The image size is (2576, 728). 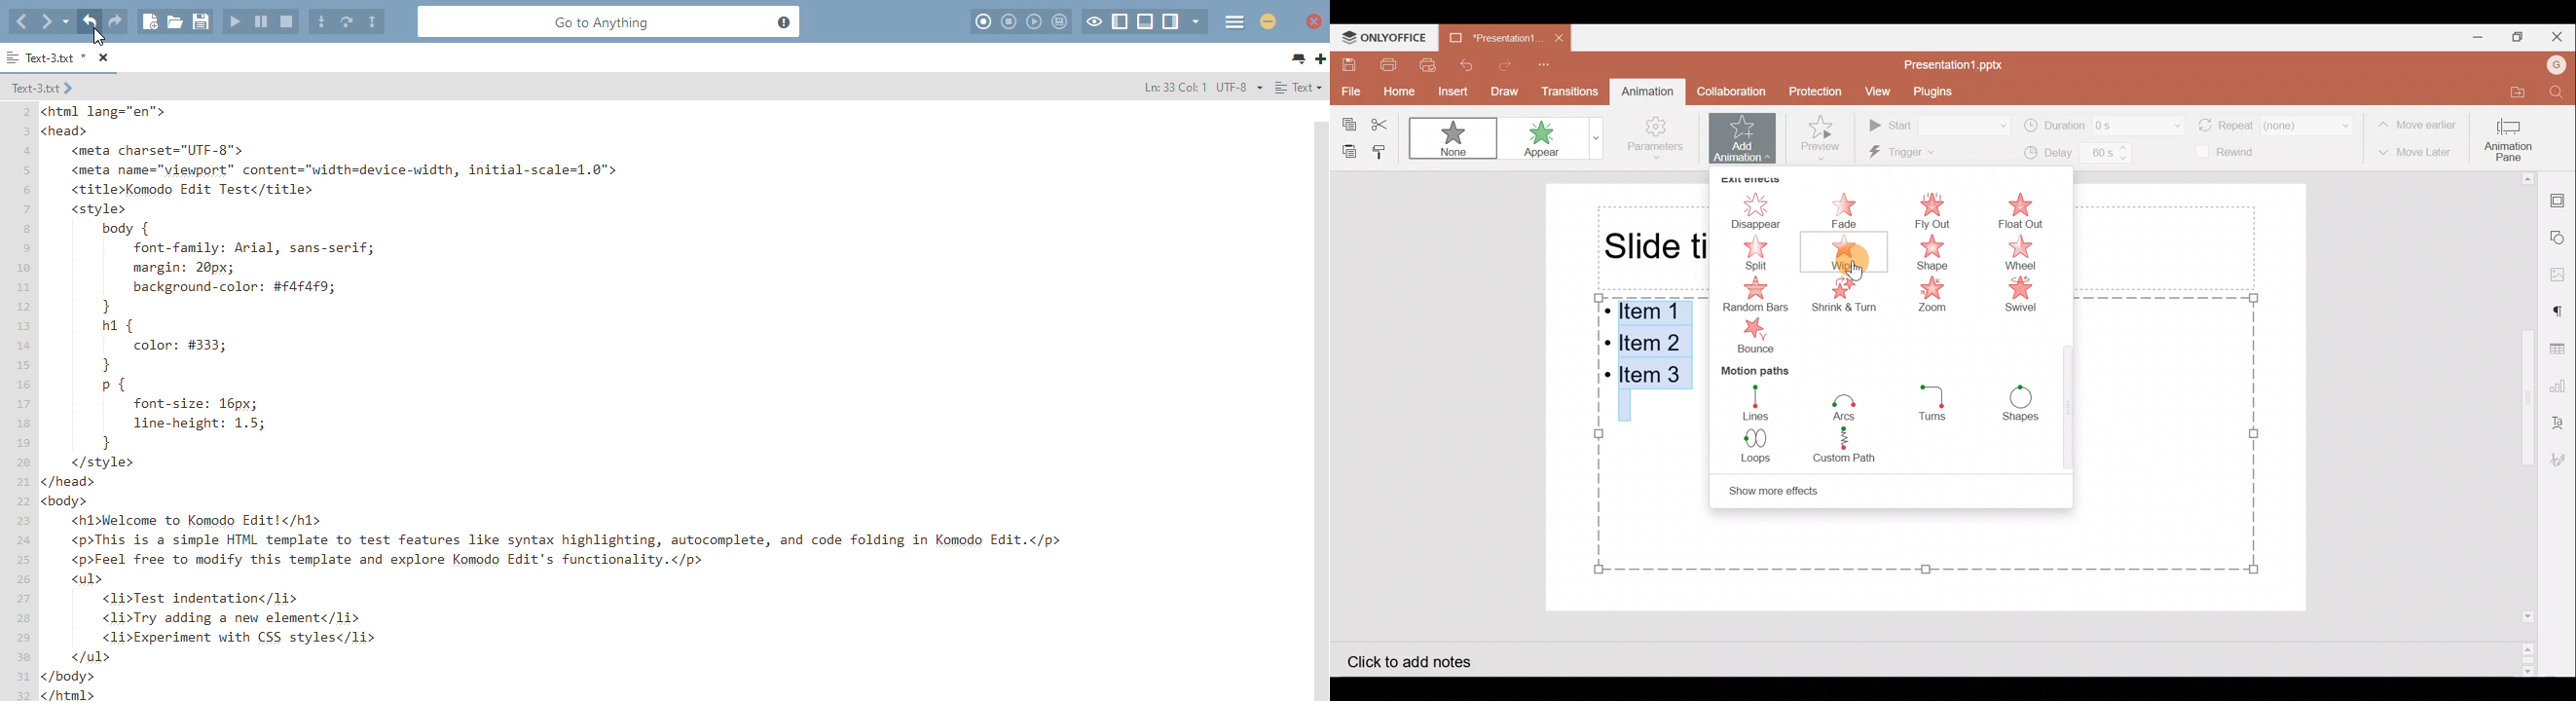 What do you see at coordinates (2561, 236) in the screenshot?
I see `Shapes settings` at bounding box center [2561, 236].